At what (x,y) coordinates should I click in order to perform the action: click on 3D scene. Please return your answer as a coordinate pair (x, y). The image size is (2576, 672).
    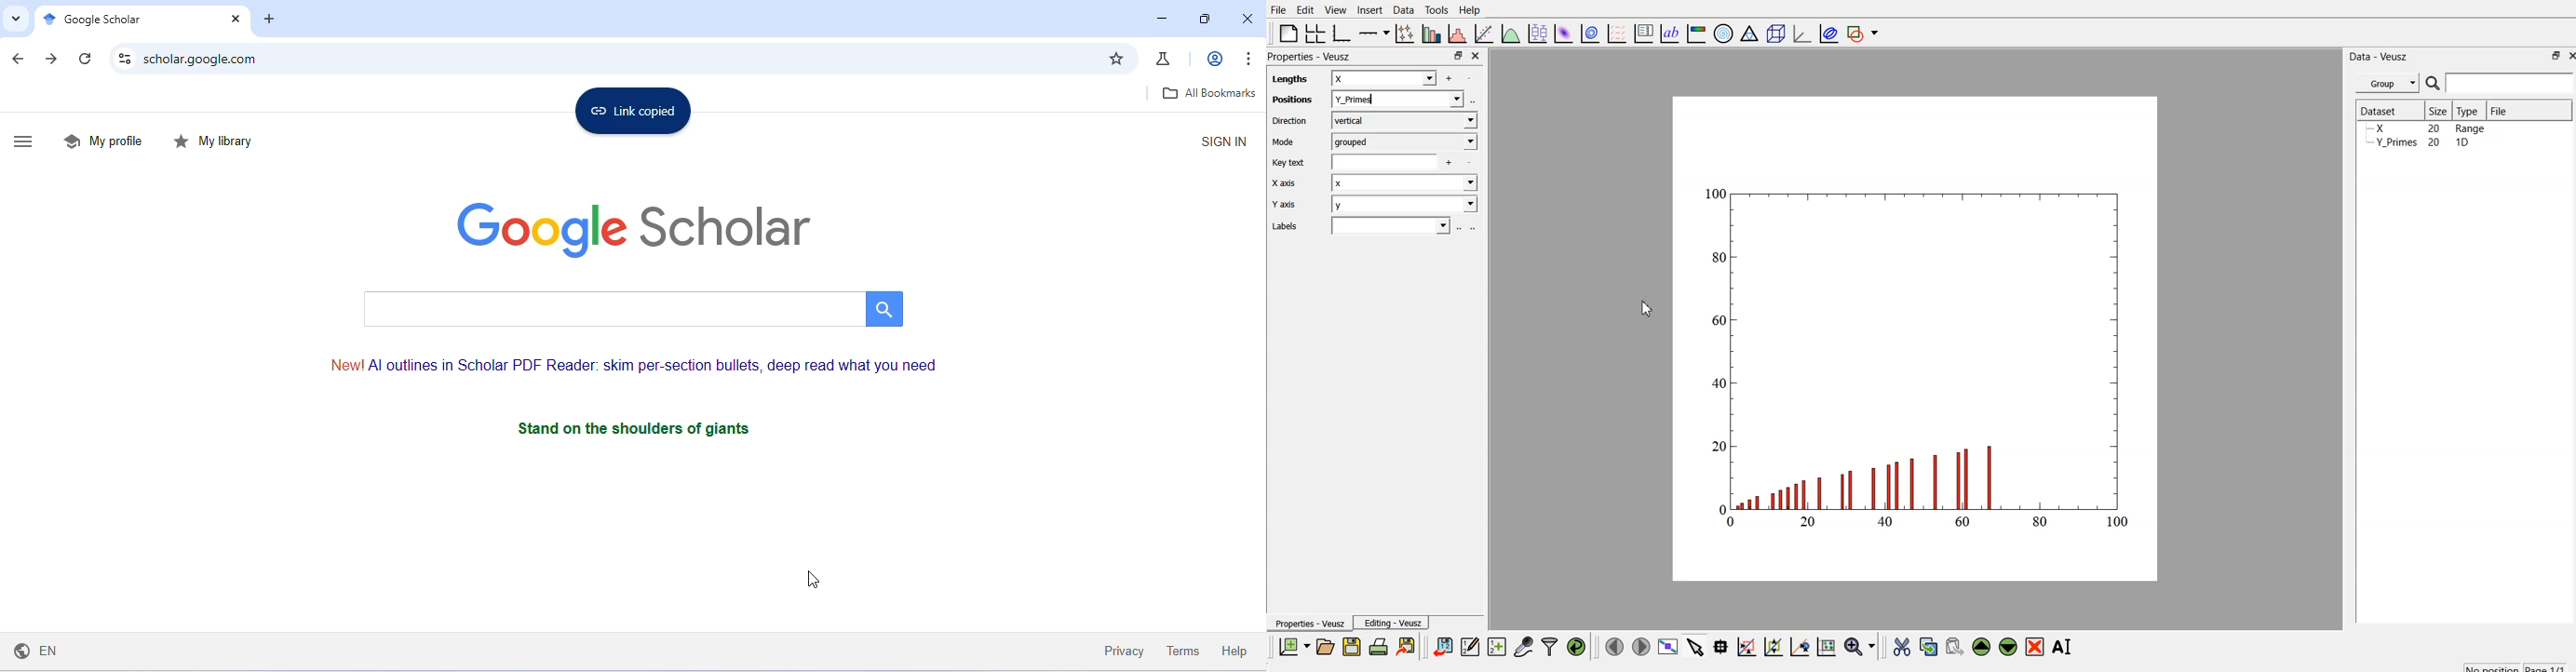
    Looking at the image, I should click on (1776, 35).